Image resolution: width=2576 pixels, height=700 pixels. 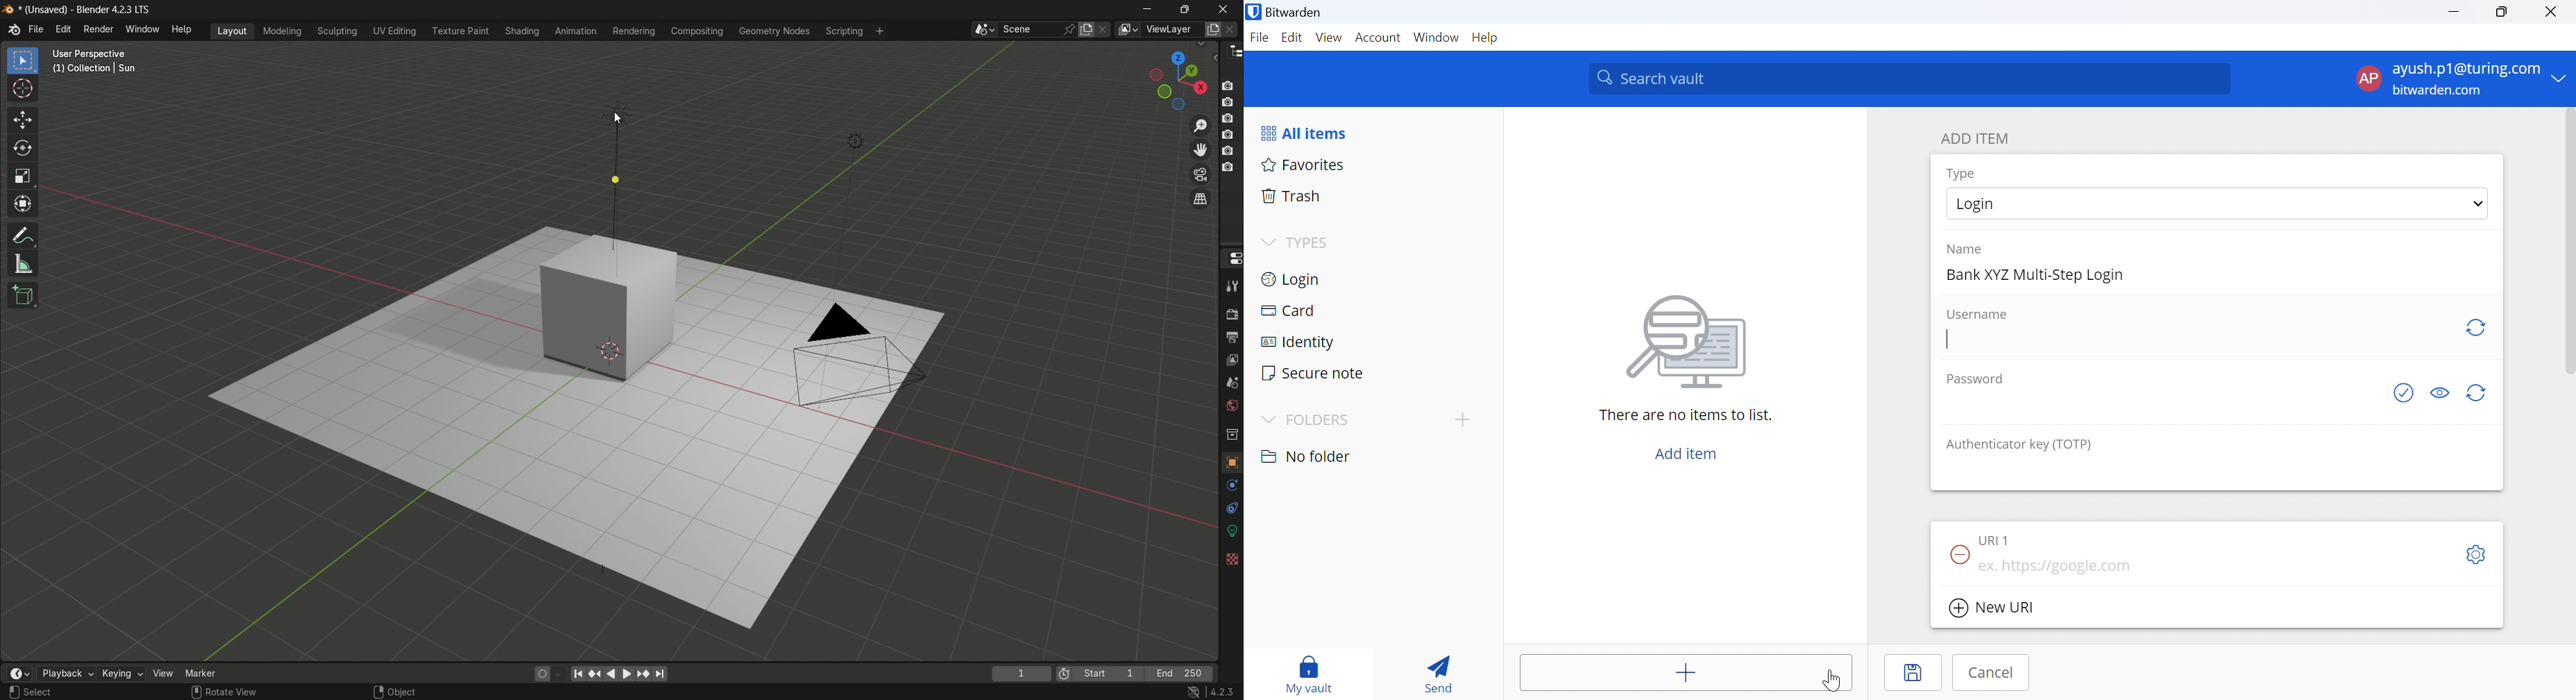 What do you see at coordinates (403, 692) in the screenshot?
I see `object` at bounding box center [403, 692].